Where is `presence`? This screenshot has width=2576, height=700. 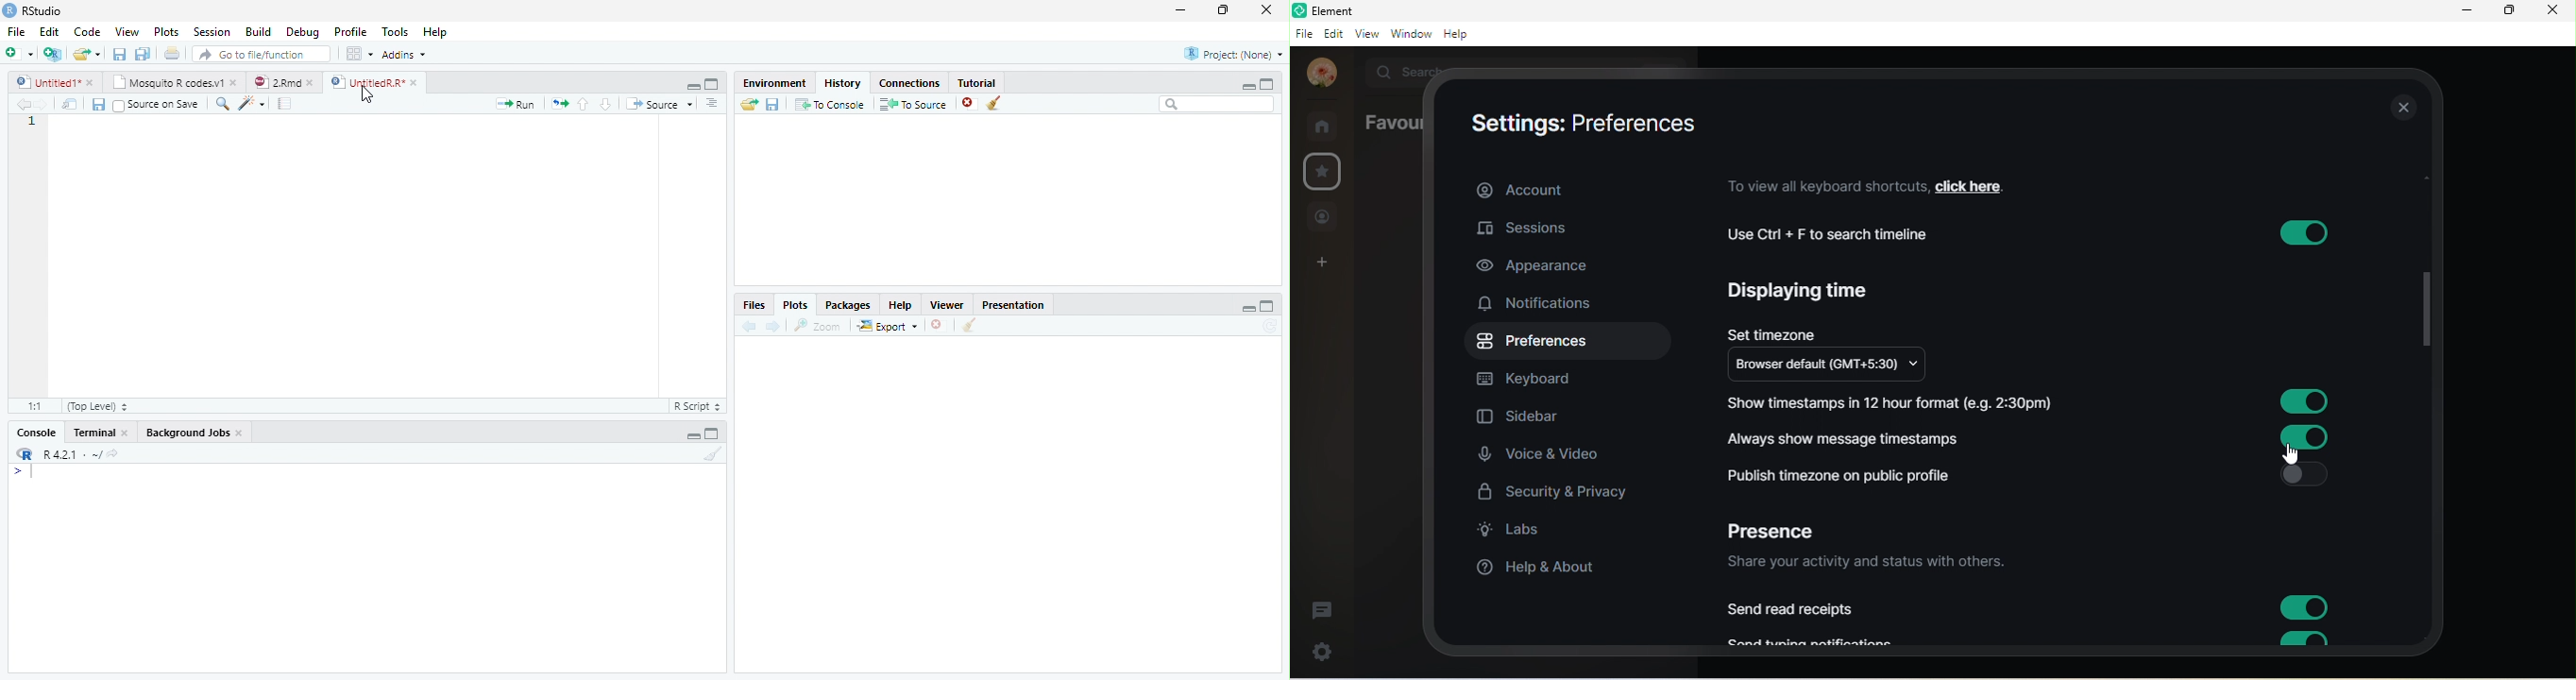
presence is located at coordinates (1781, 526).